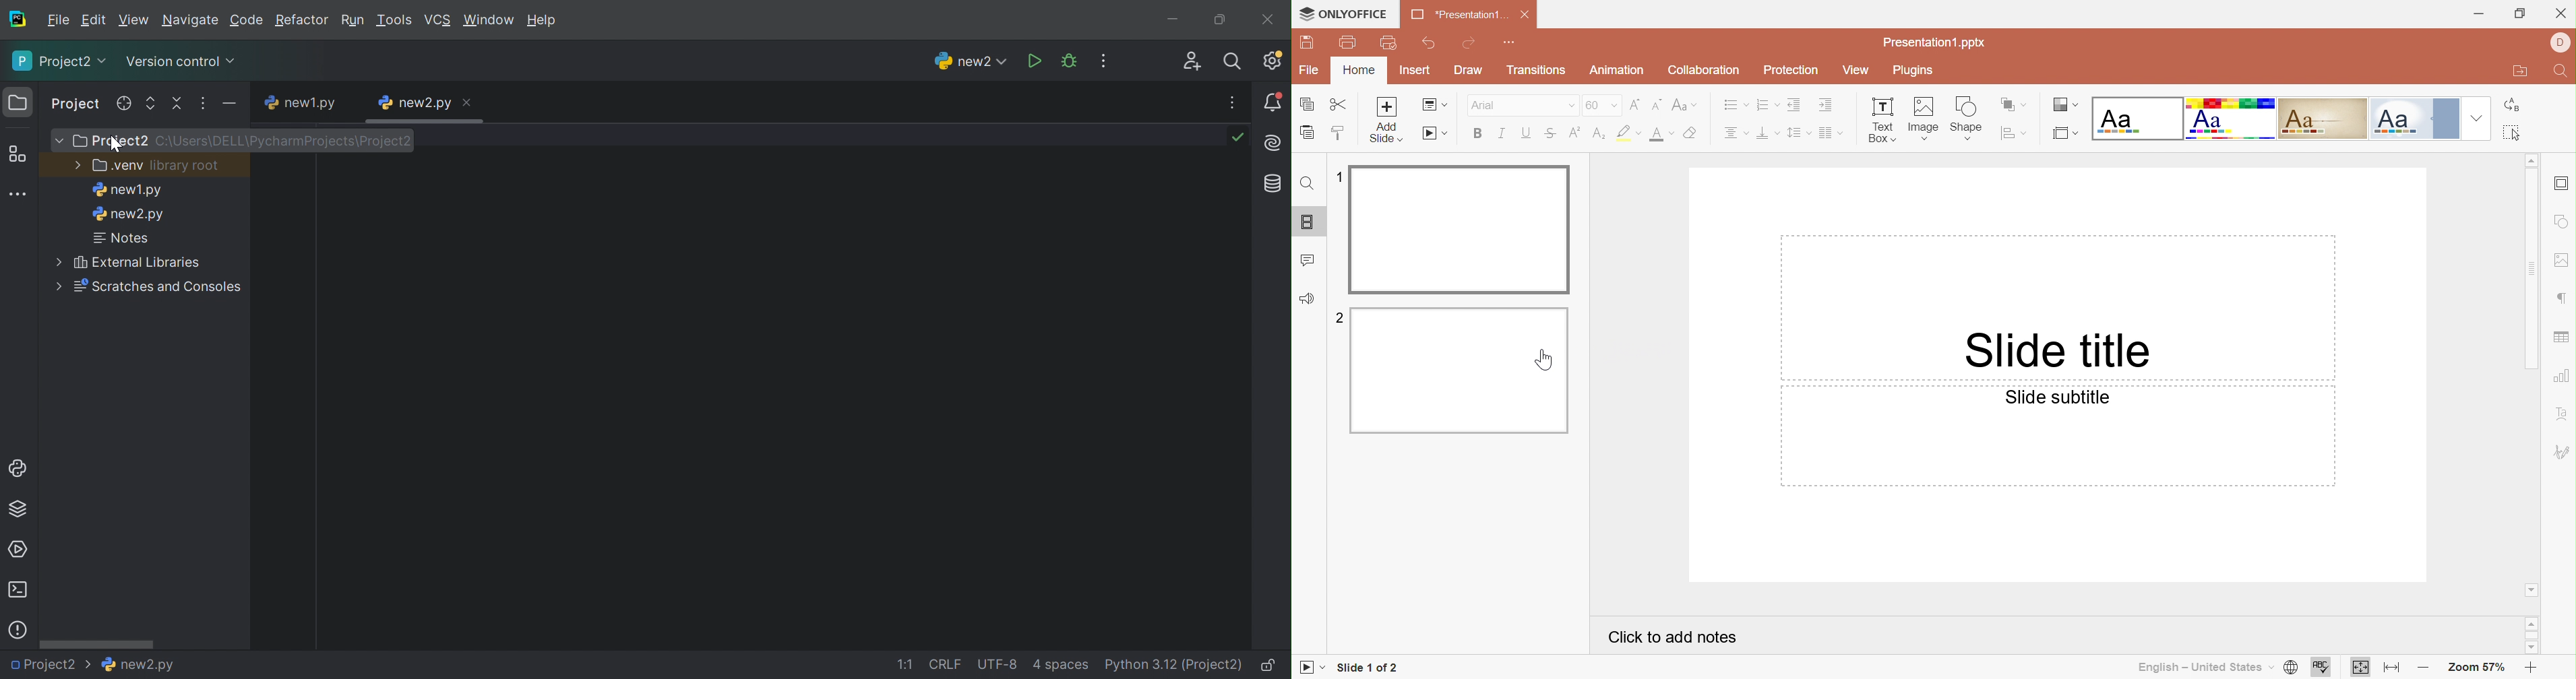  I want to click on Sliide 2, so click(1462, 370).